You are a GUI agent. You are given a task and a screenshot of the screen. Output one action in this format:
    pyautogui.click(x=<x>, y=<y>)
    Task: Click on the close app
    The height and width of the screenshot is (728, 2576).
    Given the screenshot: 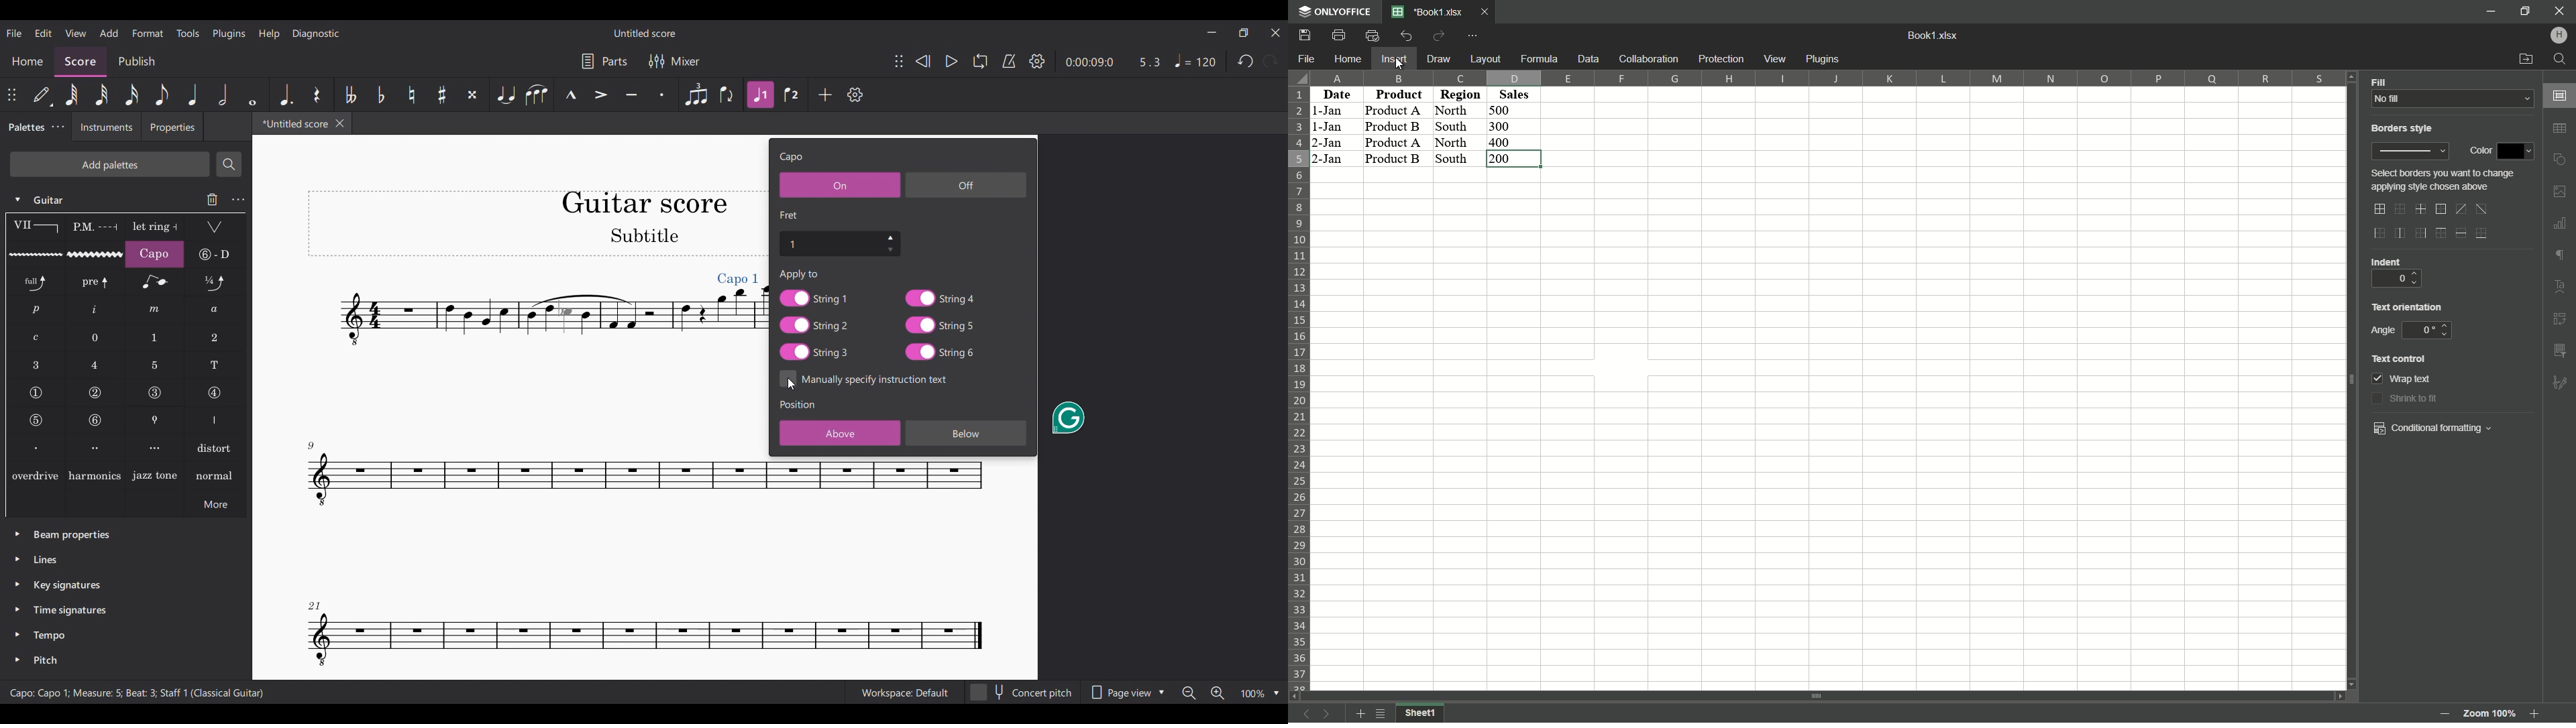 What is the action you would take?
    pyautogui.click(x=2559, y=11)
    